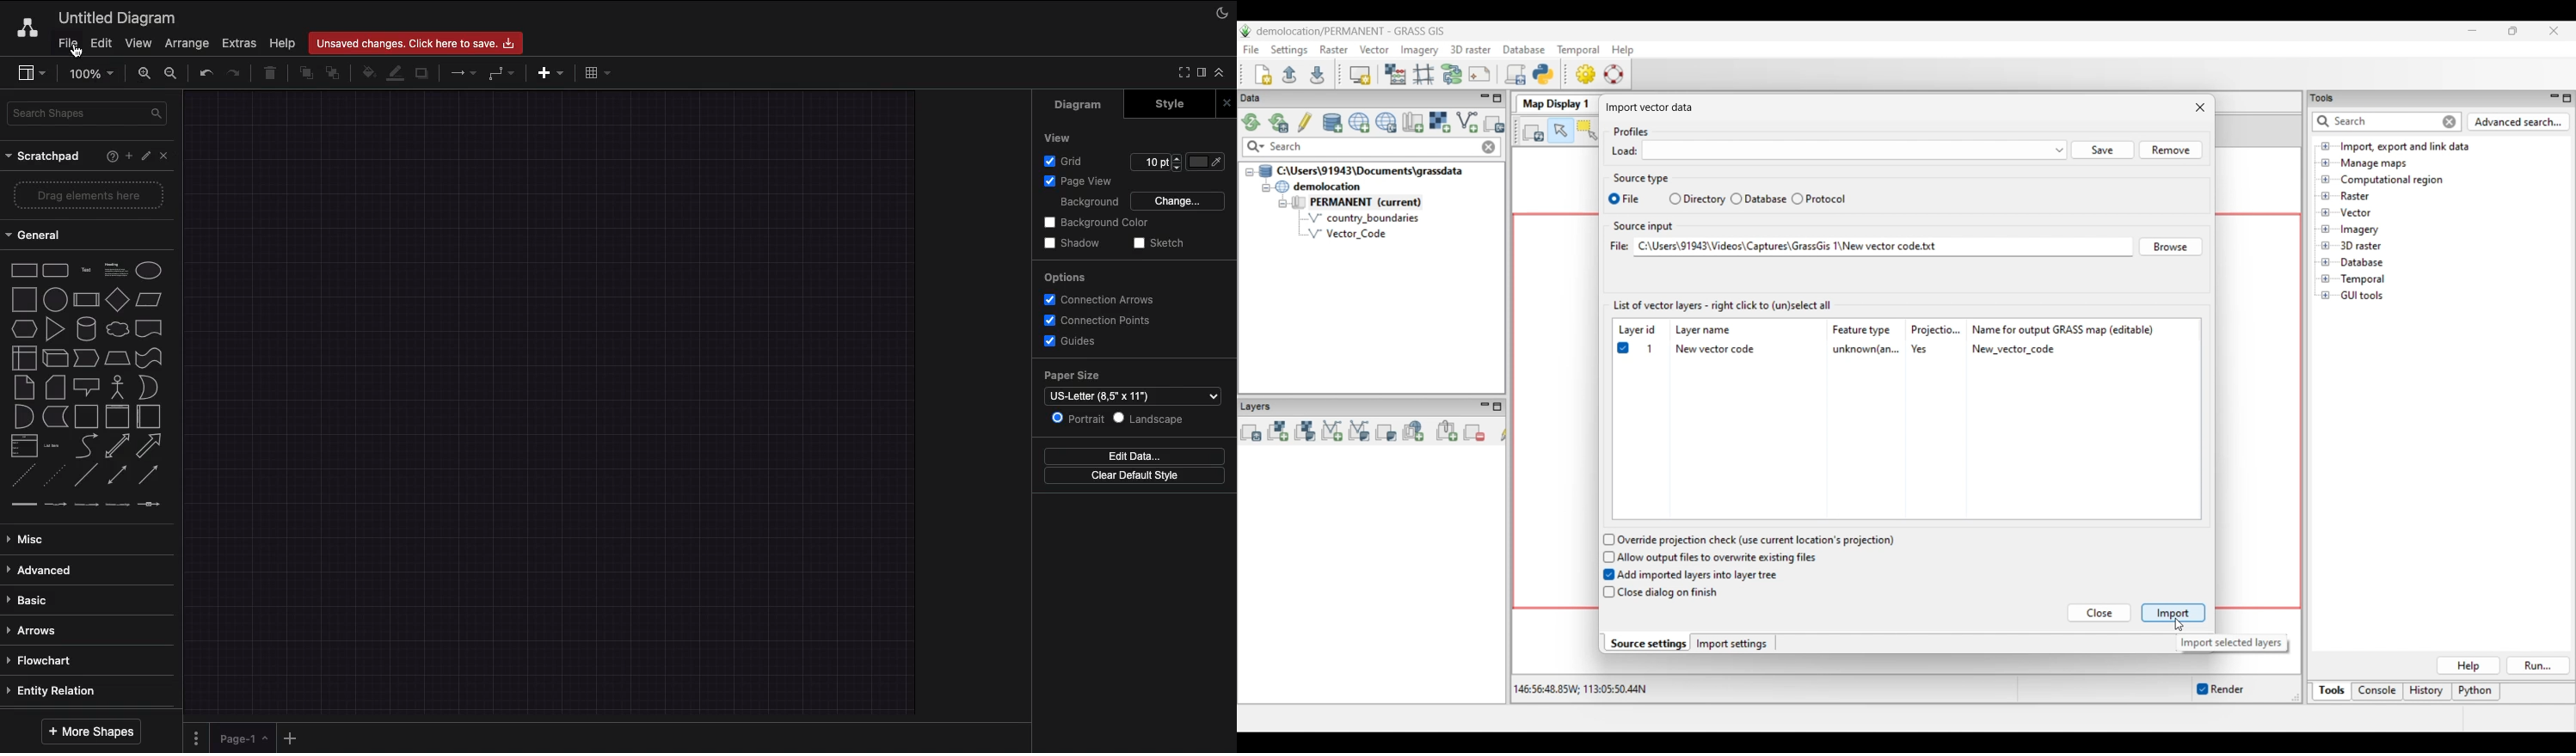 The width and height of the screenshot is (2576, 756). What do you see at coordinates (22, 388) in the screenshot?
I see `Note` at bounding box center [22, 388].